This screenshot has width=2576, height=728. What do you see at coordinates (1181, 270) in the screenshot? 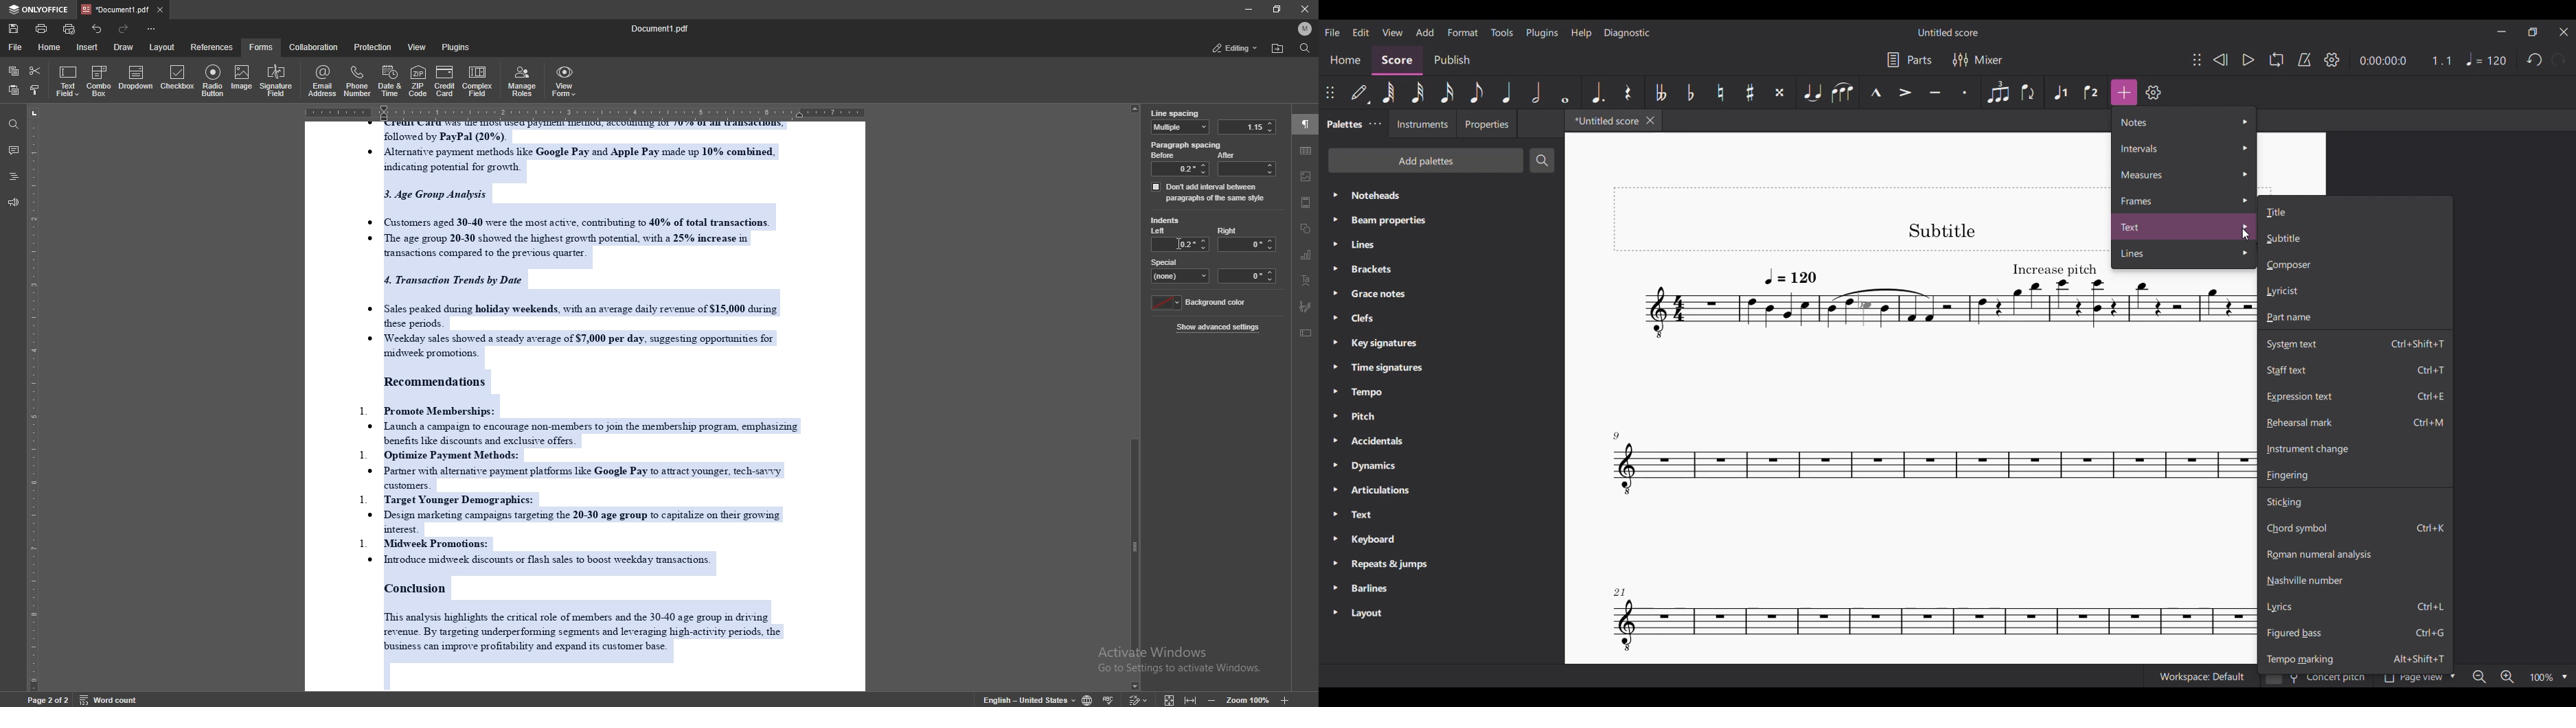
I see `special` at bounding box center [1181, 270].